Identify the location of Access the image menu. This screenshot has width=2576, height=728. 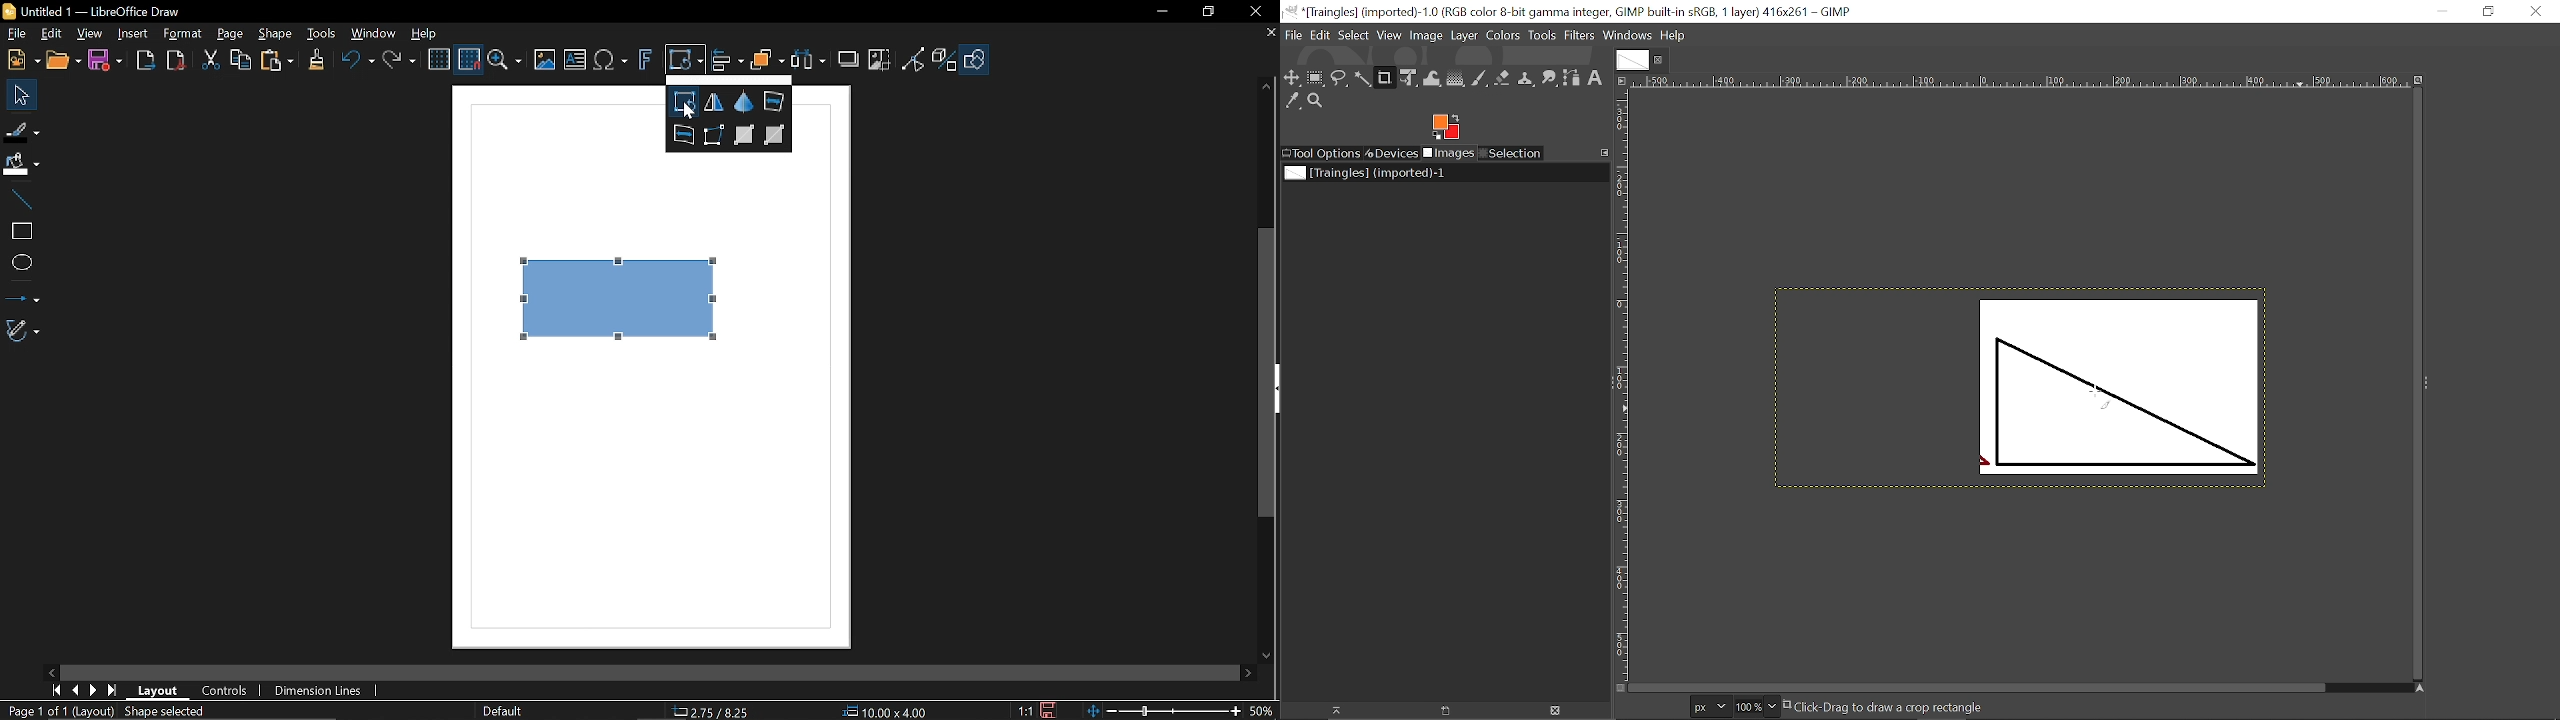
(1623, 77).